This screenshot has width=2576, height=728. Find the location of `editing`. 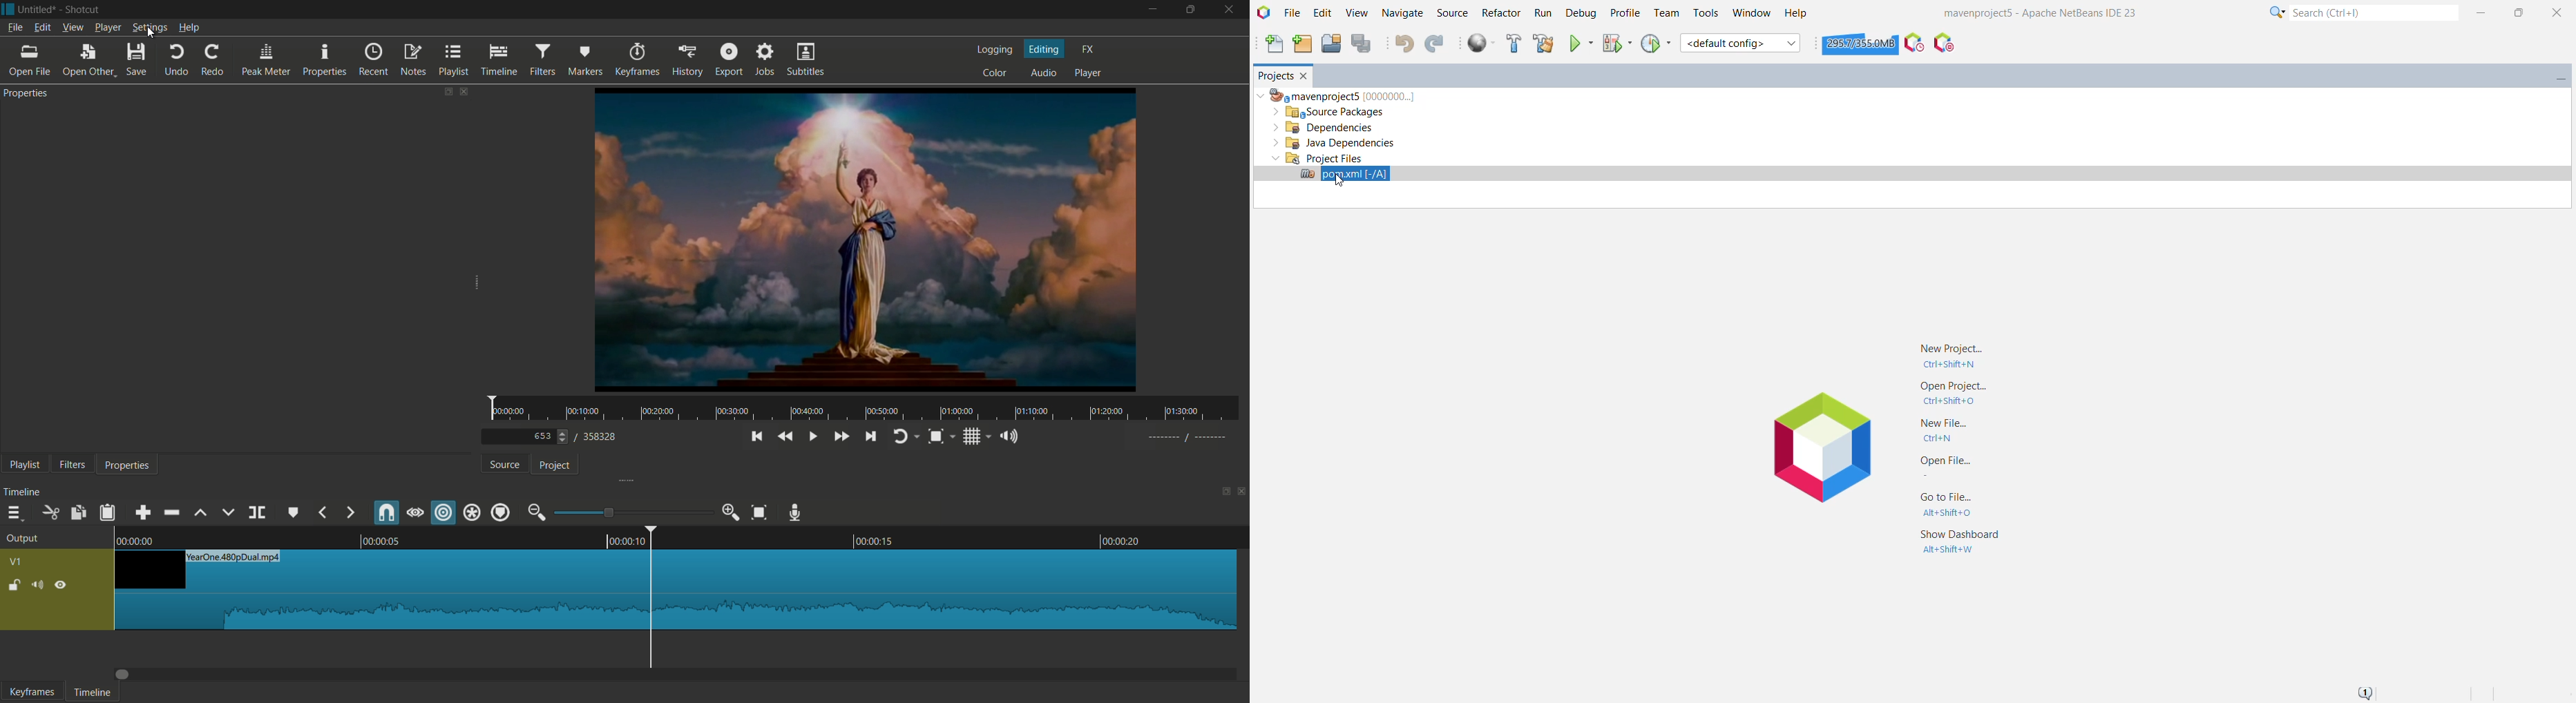

editing is located at coordinates (1044, 48).